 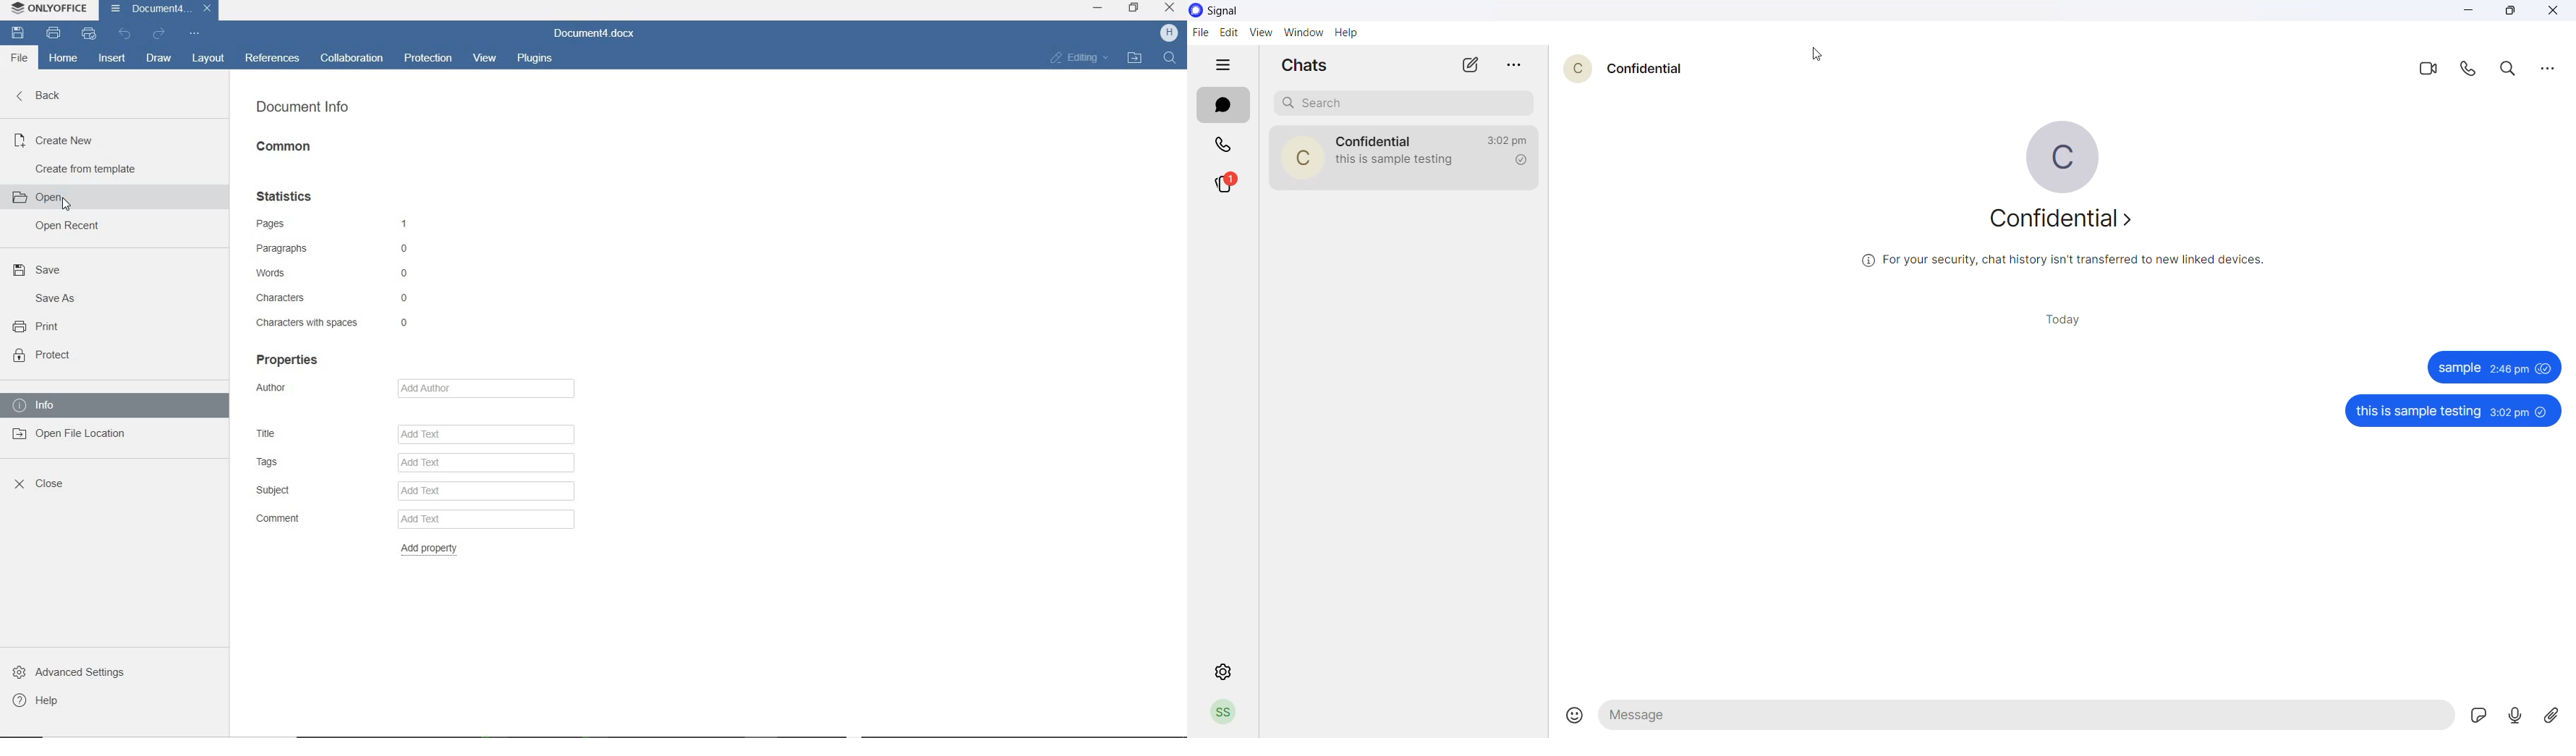 What do you see at coordinates (1513, 63) in the screenshot?
I see `more options` at bounding box center [1513, 63].